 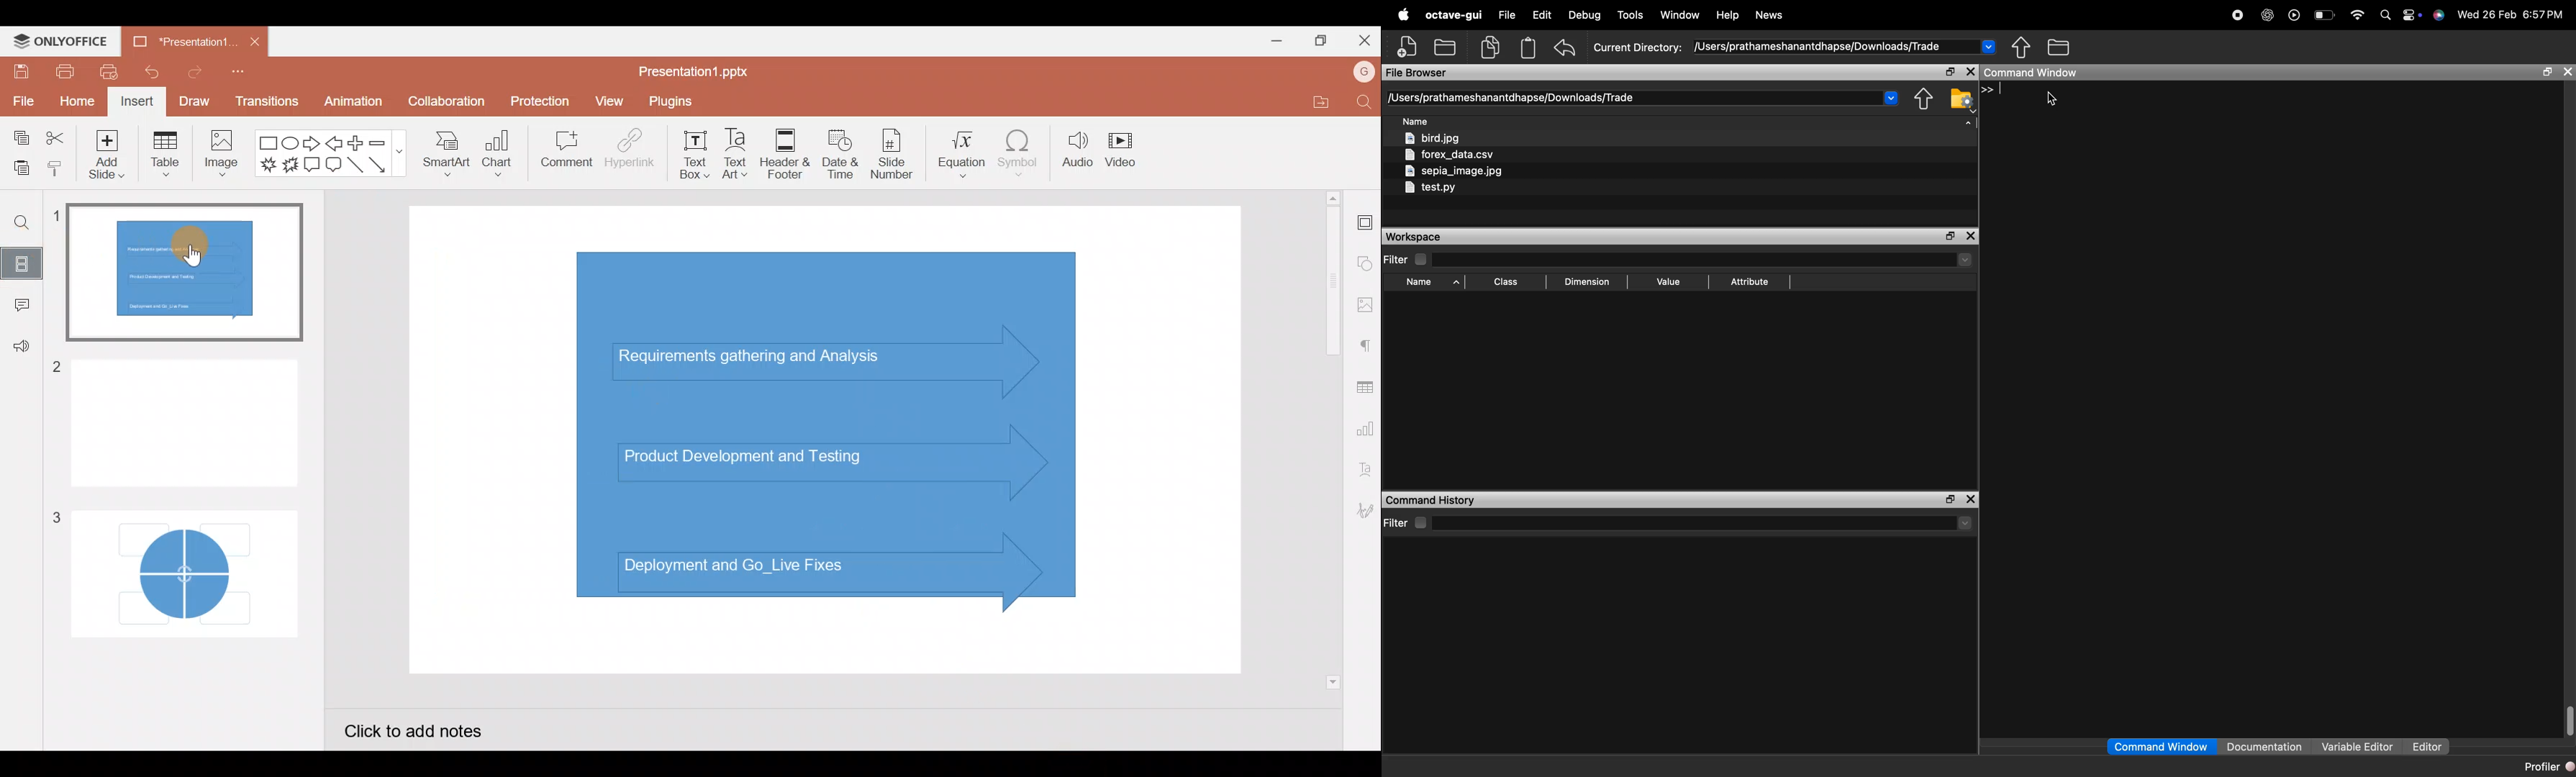 What do you see at coordinates (333, 144) in the screenshot?
I see `Left arrow` at bounding box center [333, 144].